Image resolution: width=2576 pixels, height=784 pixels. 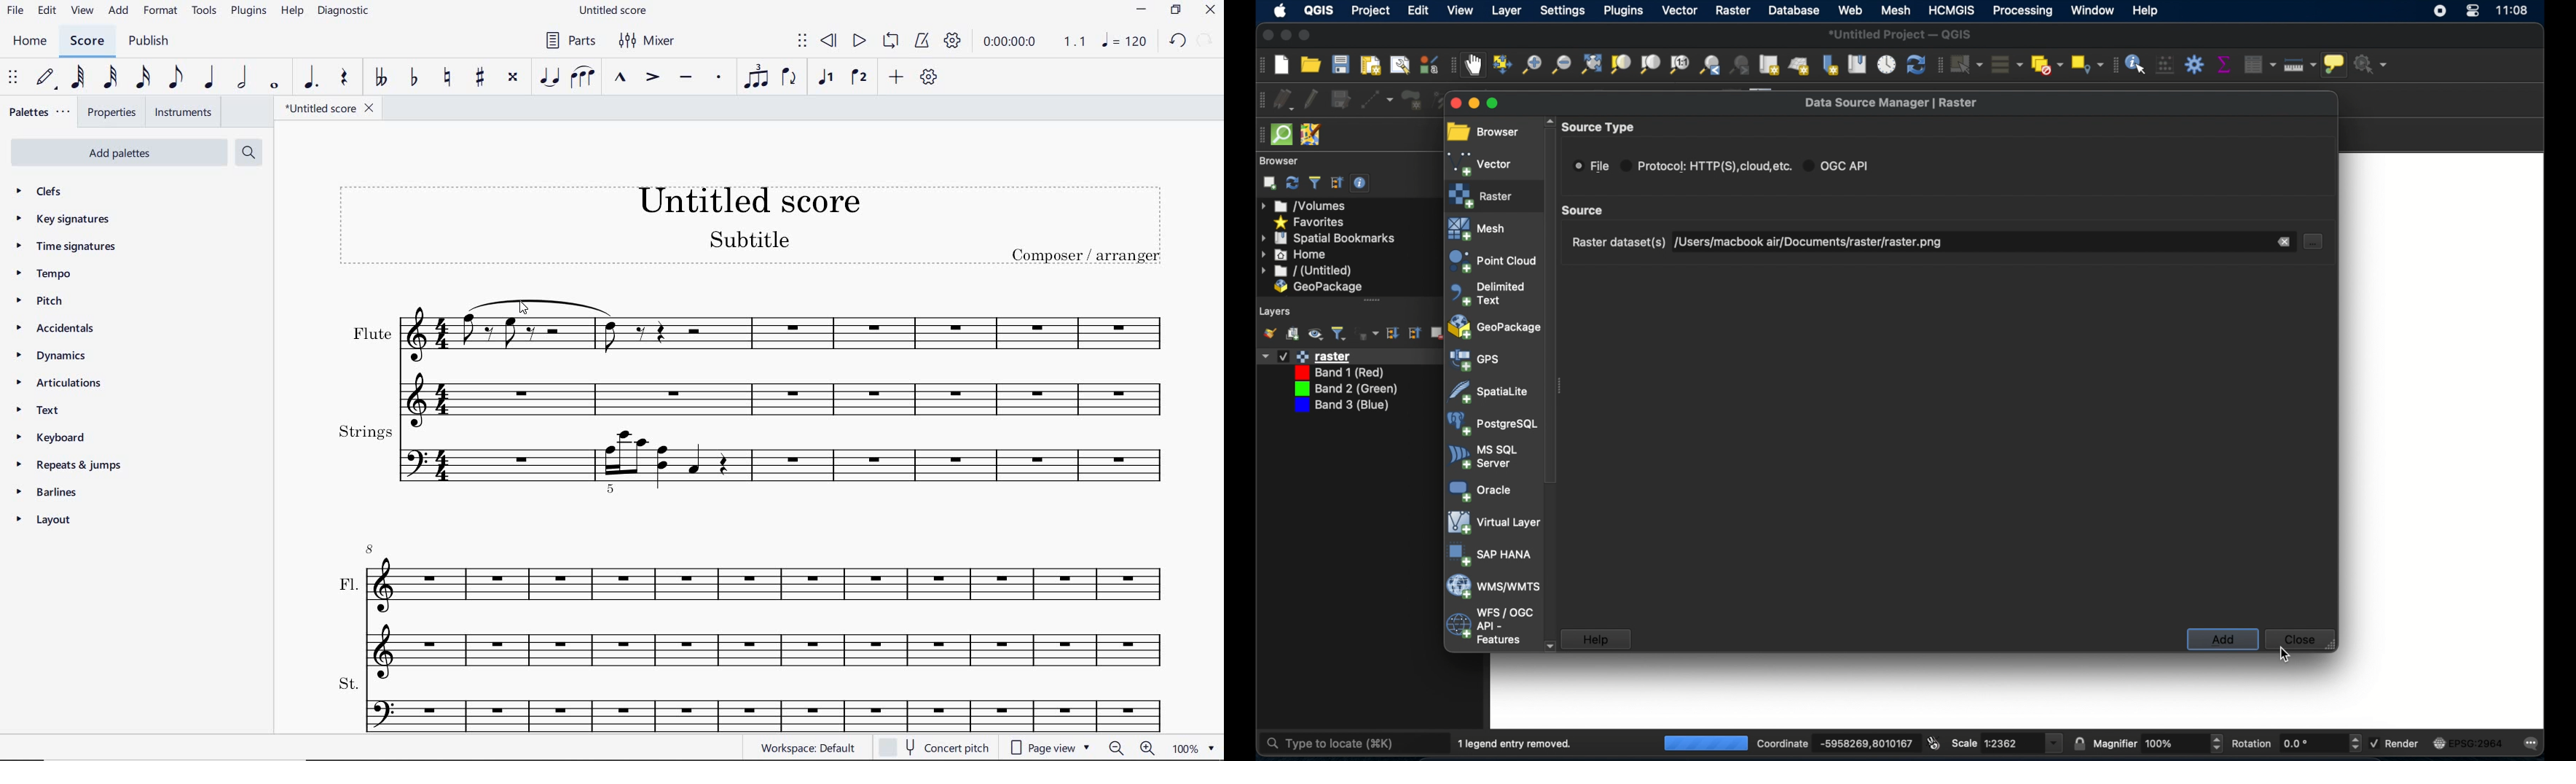 What do you see at coordinates (327, 107) in the screenshot?
I see `FILE NAME` at bounding box center [327, 107].